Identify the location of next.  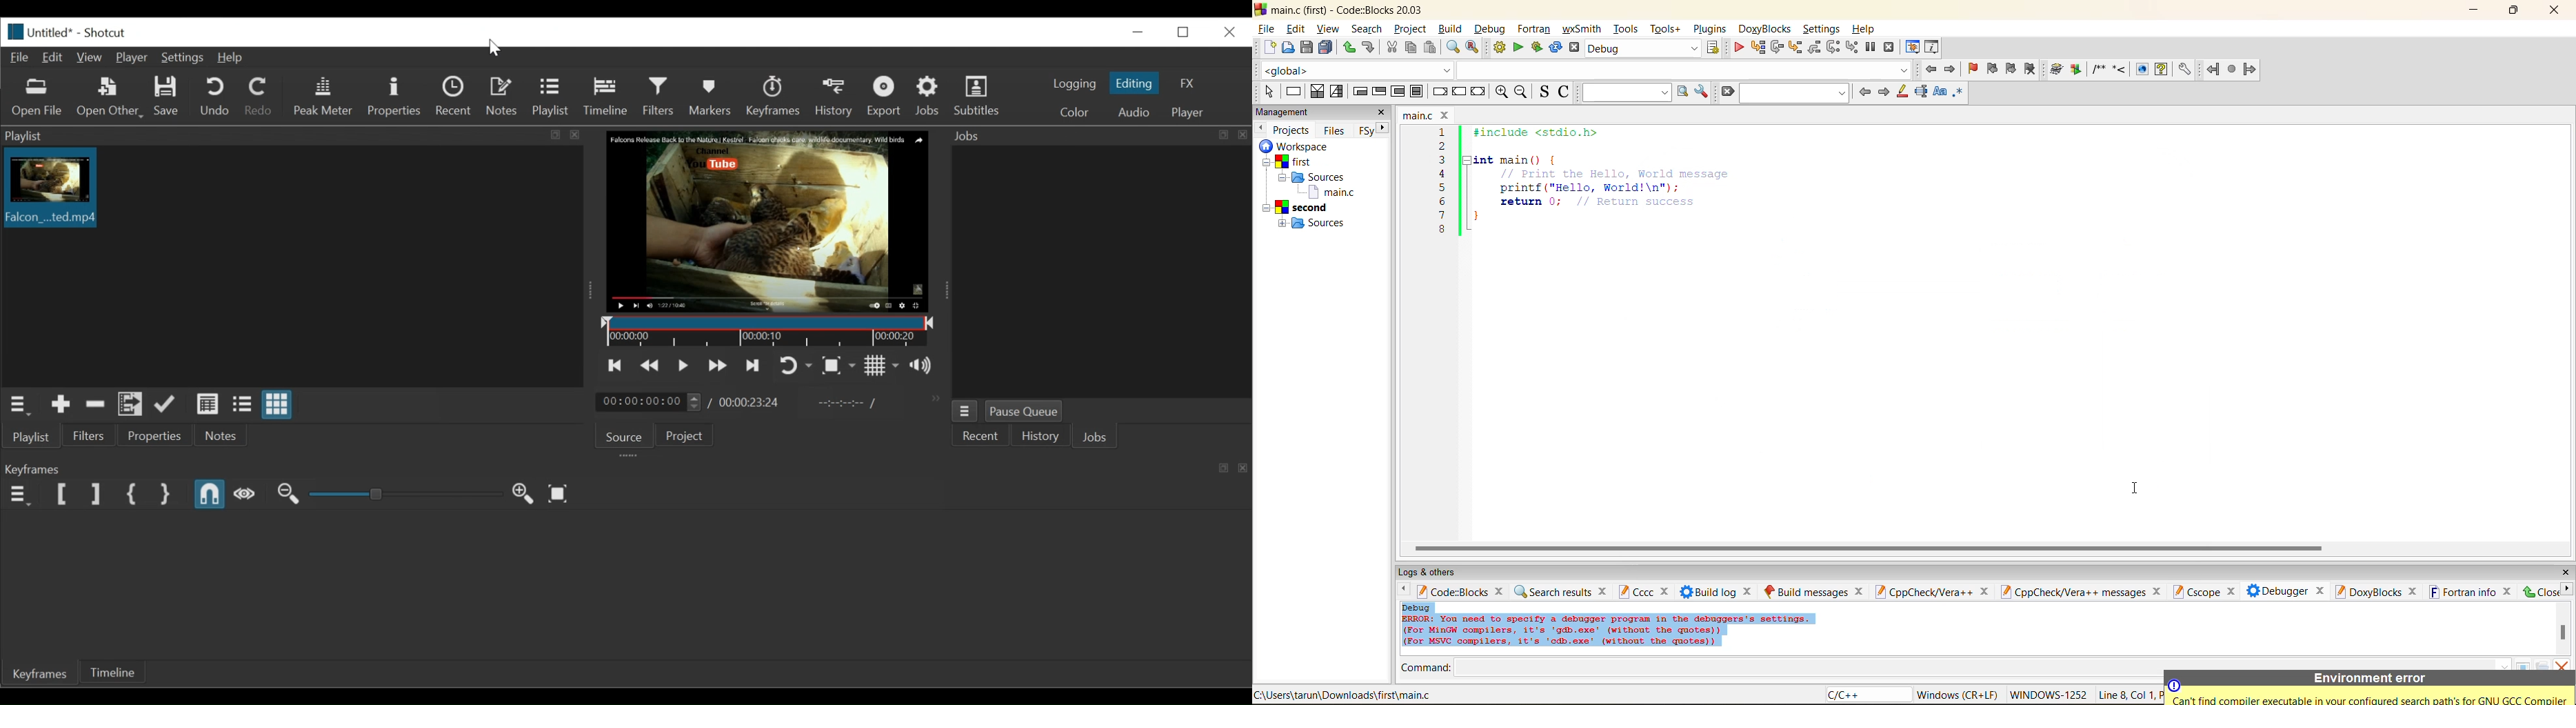
(1383, 128).